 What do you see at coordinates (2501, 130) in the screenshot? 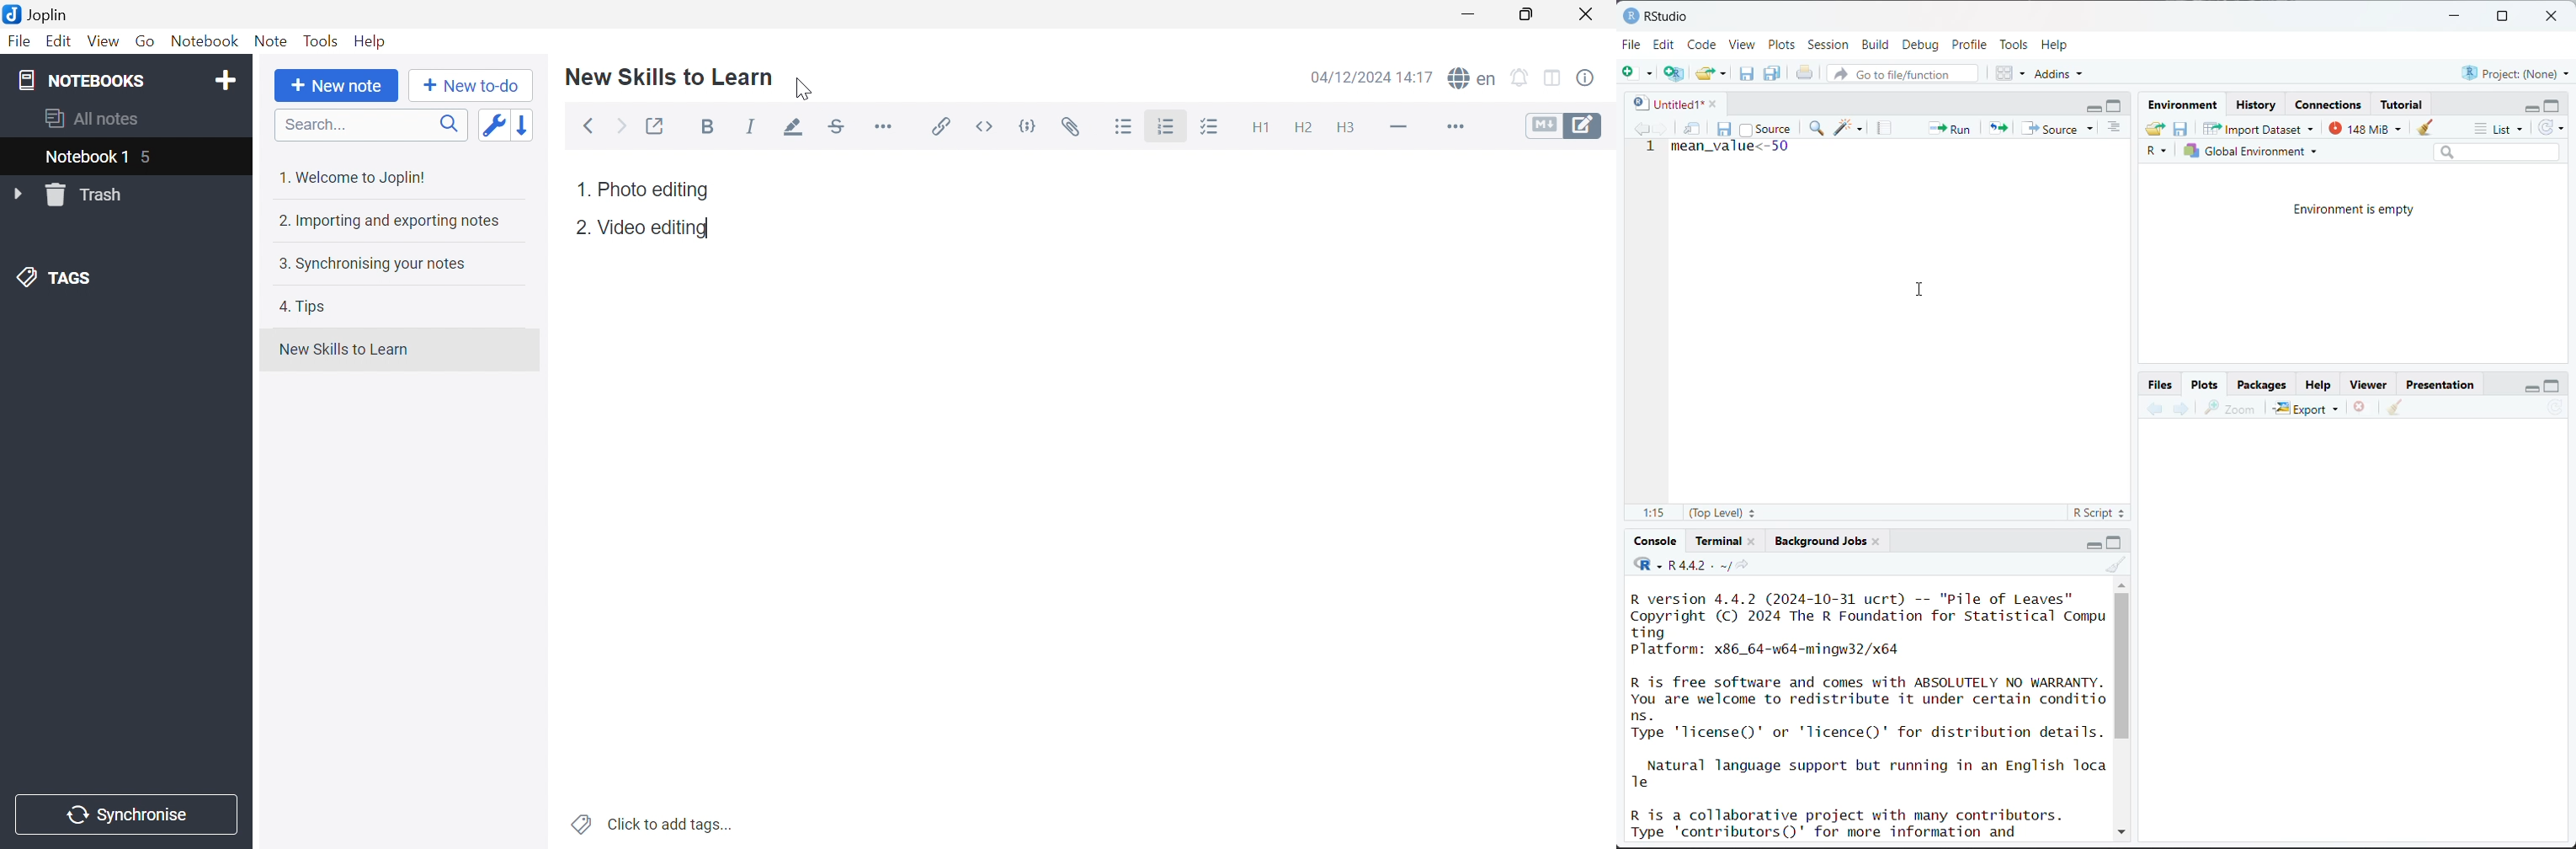
I see `list` at bounding box center [2501, 130].